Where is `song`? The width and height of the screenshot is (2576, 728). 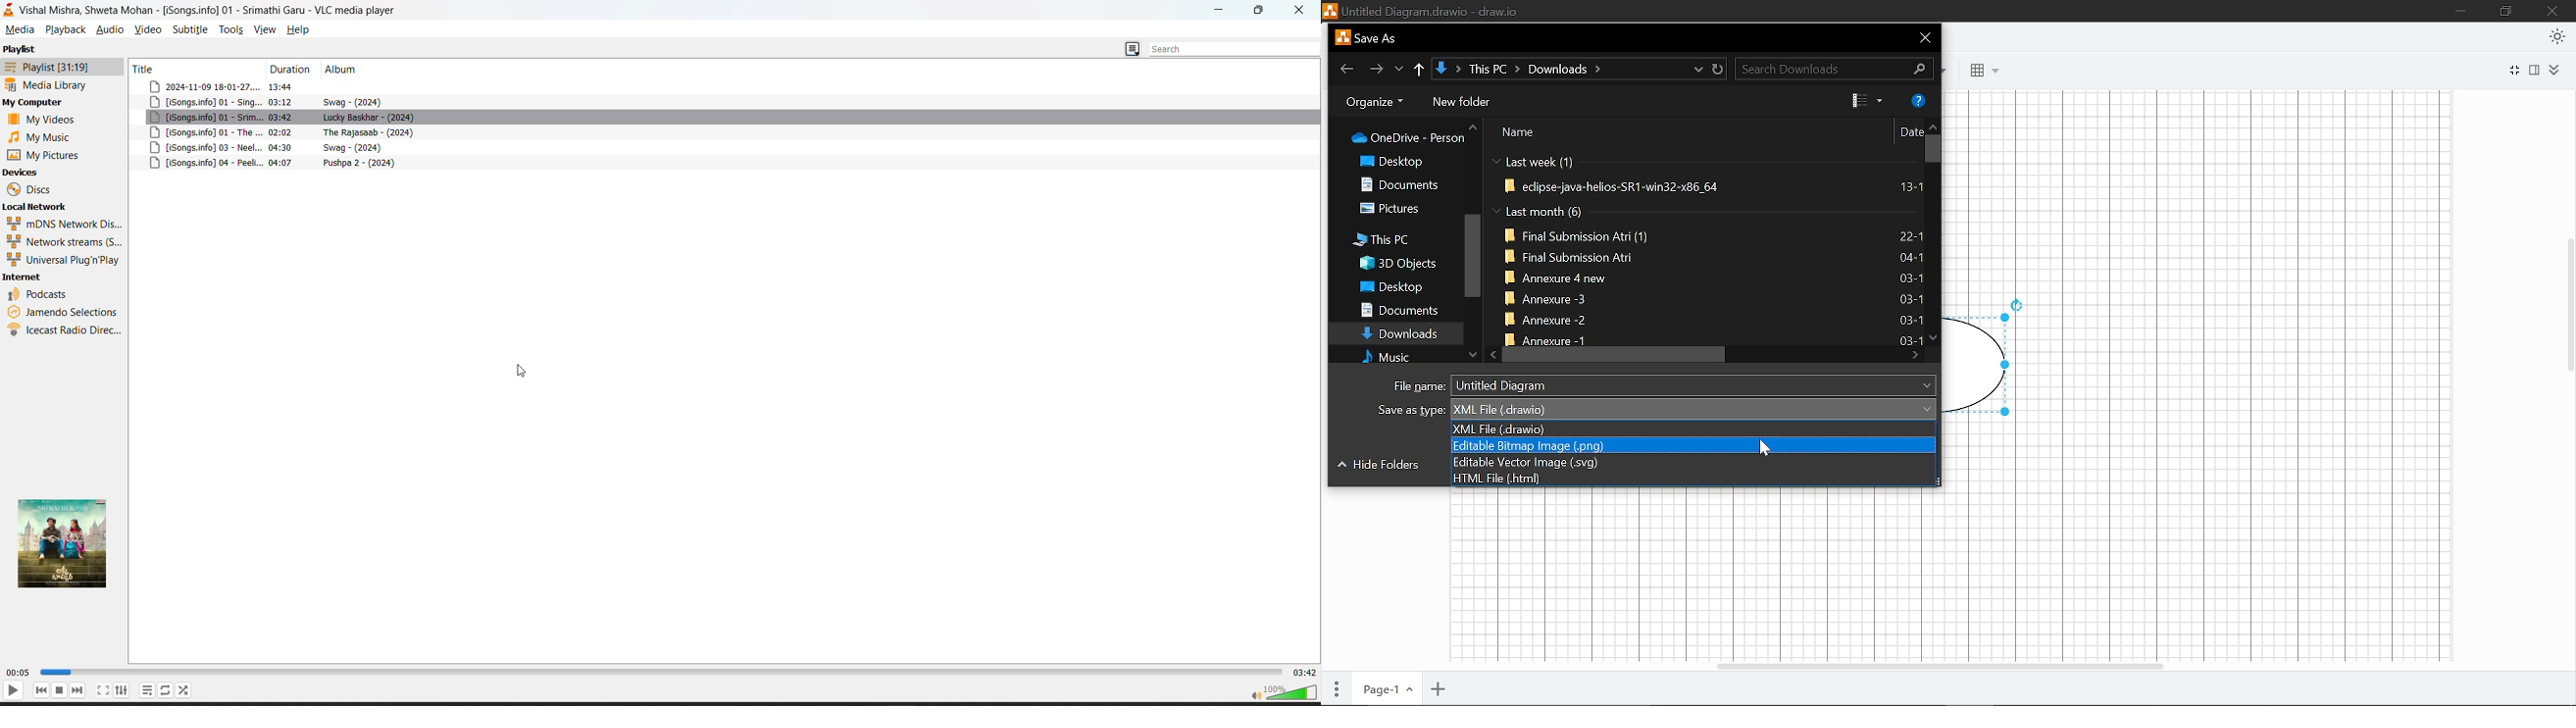
song is located at coordinates (725, 132).